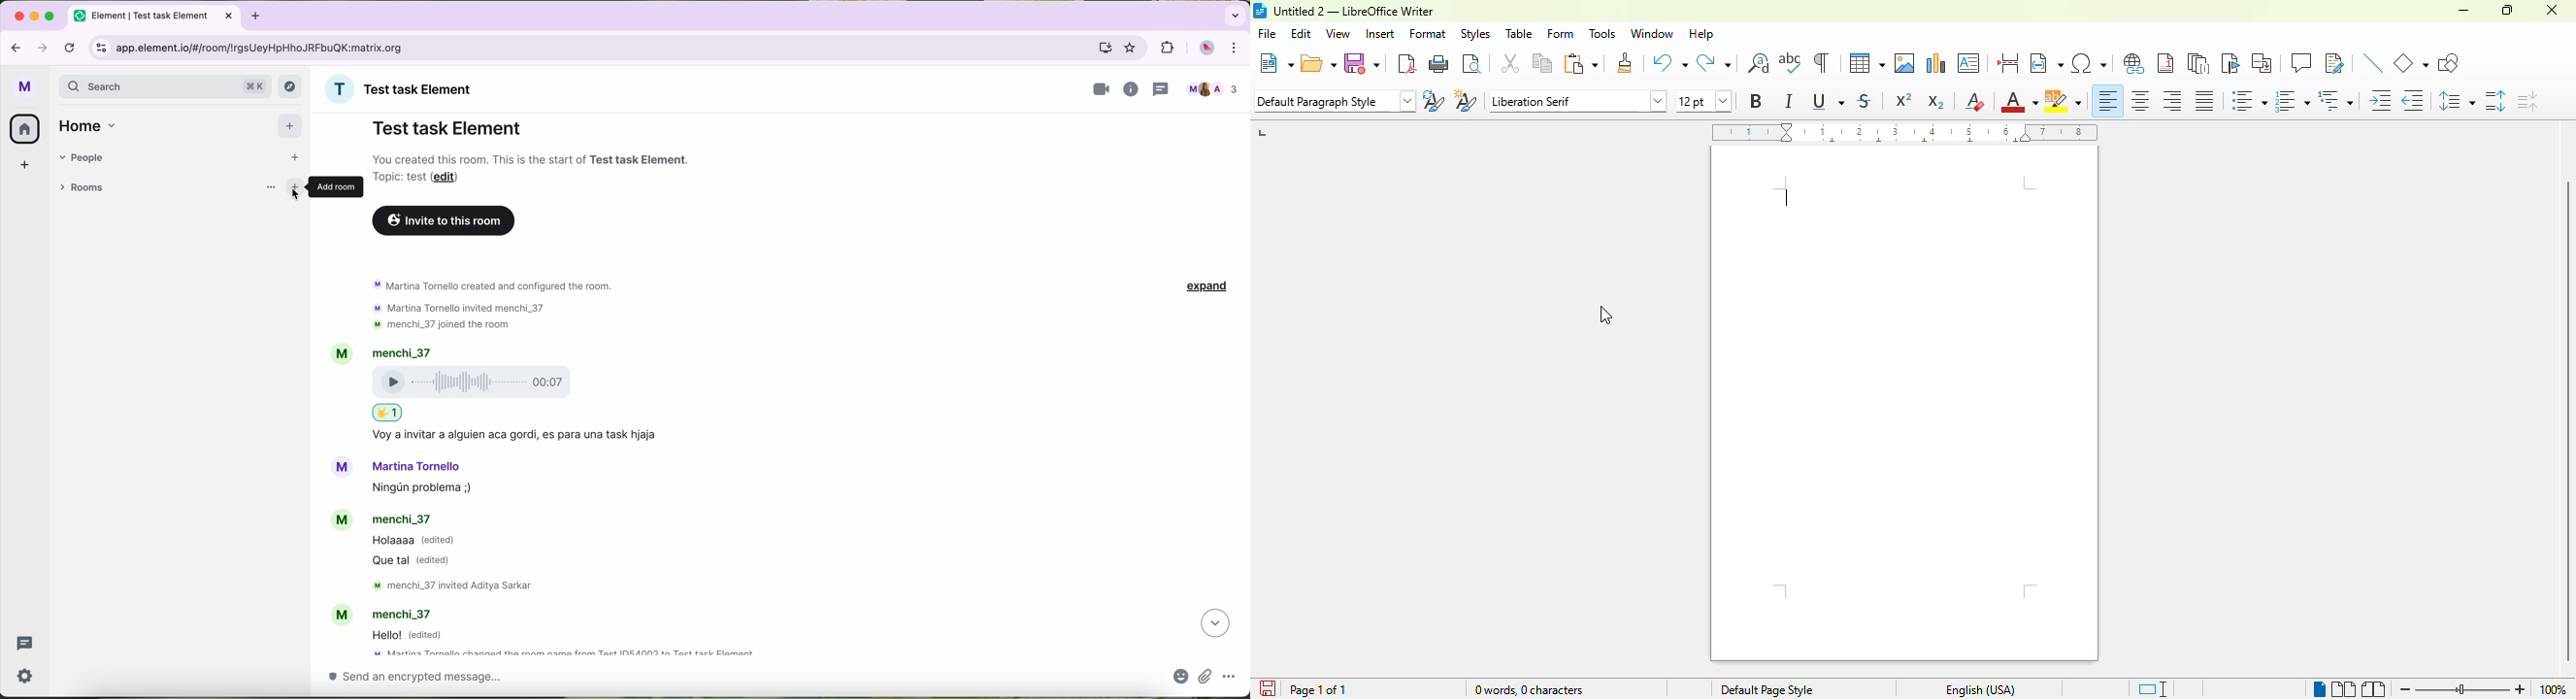 The width and height of the screenshot is (2576, 700). I want to click on text, so click(469, 306).